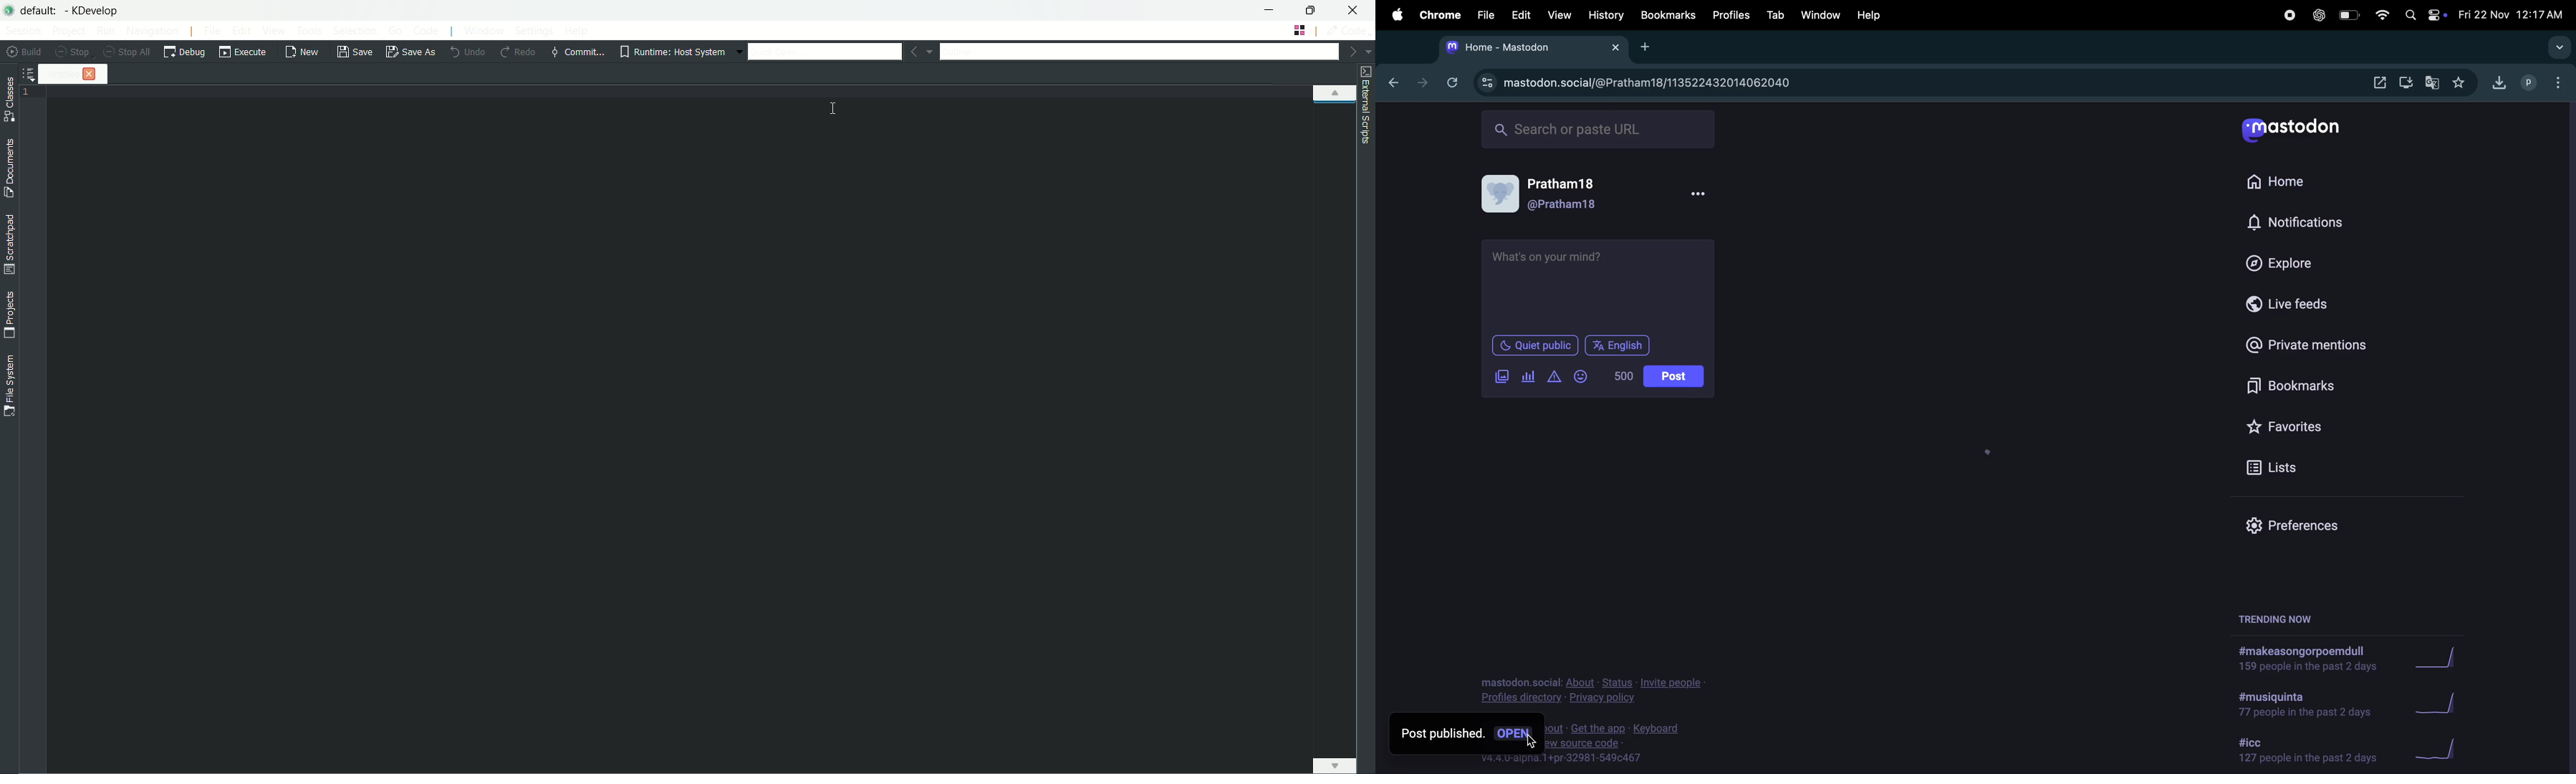 The width and height of the screenshot is (2576, 784). Describe the element at coordinates (2437, 16) in the screenshot. I see `apple widgets` at that location.